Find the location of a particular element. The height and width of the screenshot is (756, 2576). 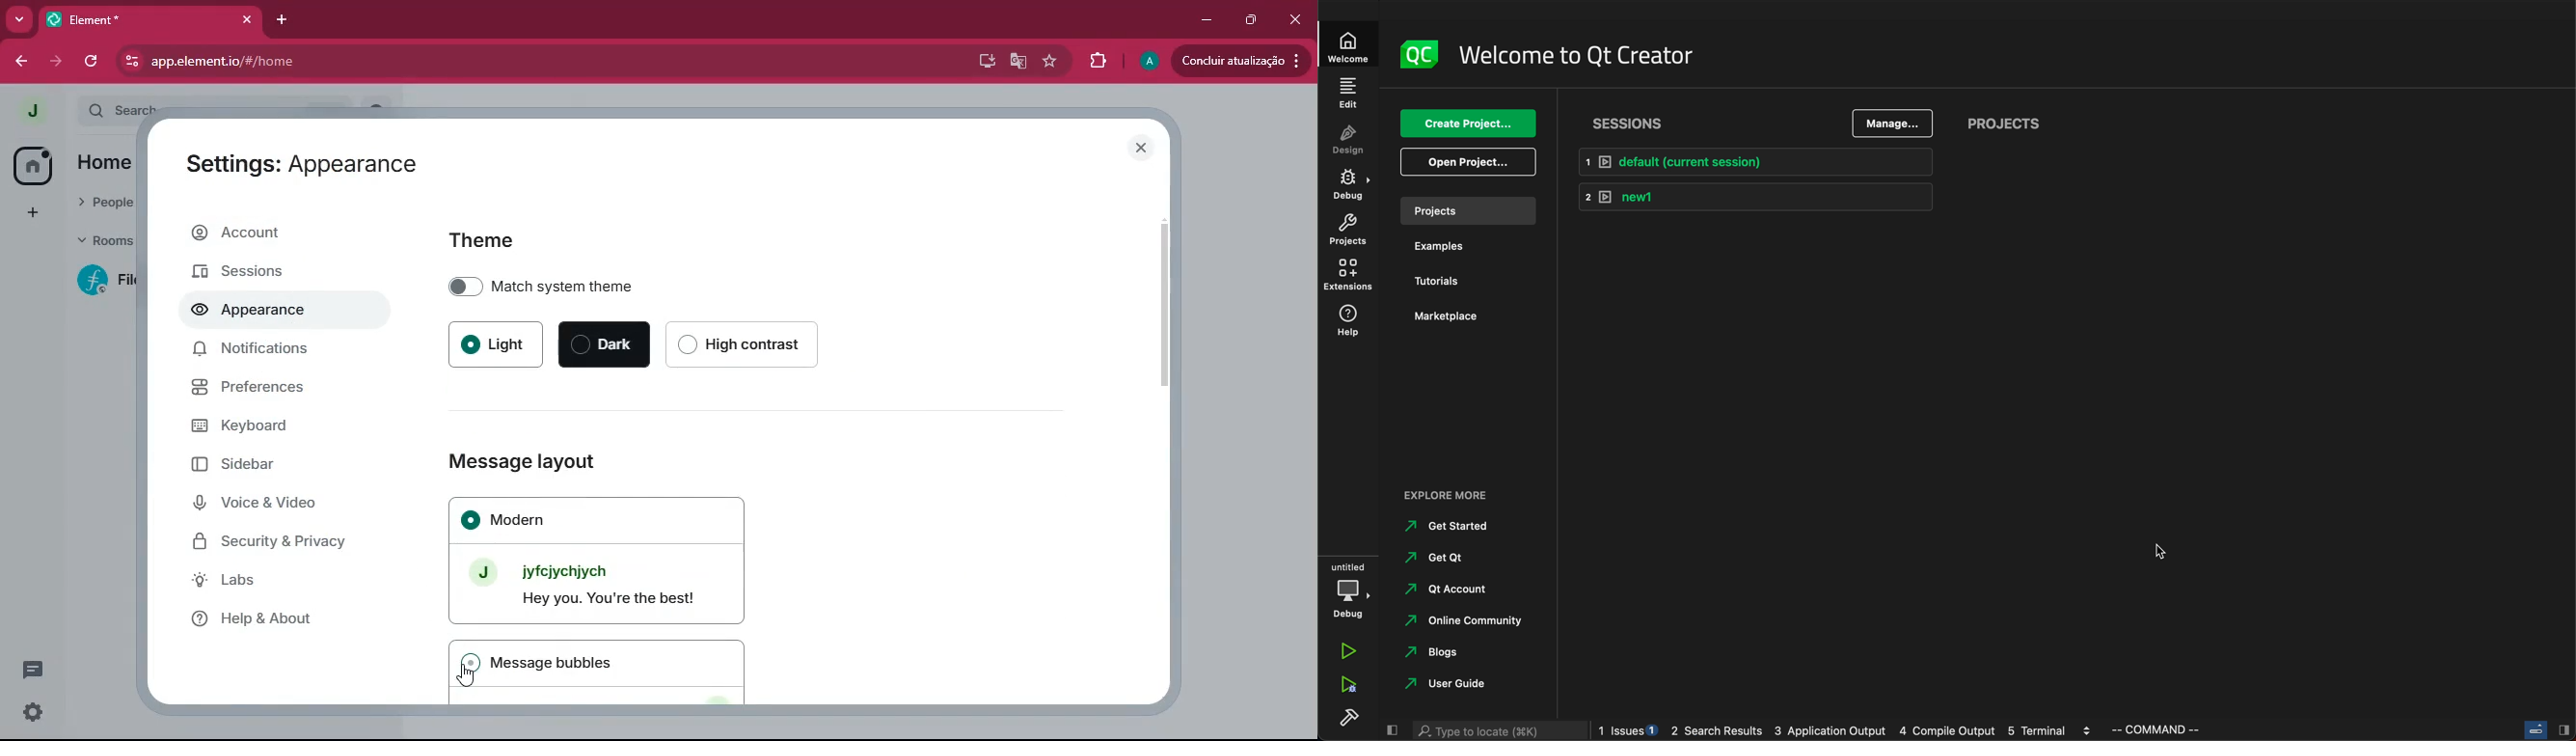

edit  is located at coordinates (1349, 91).